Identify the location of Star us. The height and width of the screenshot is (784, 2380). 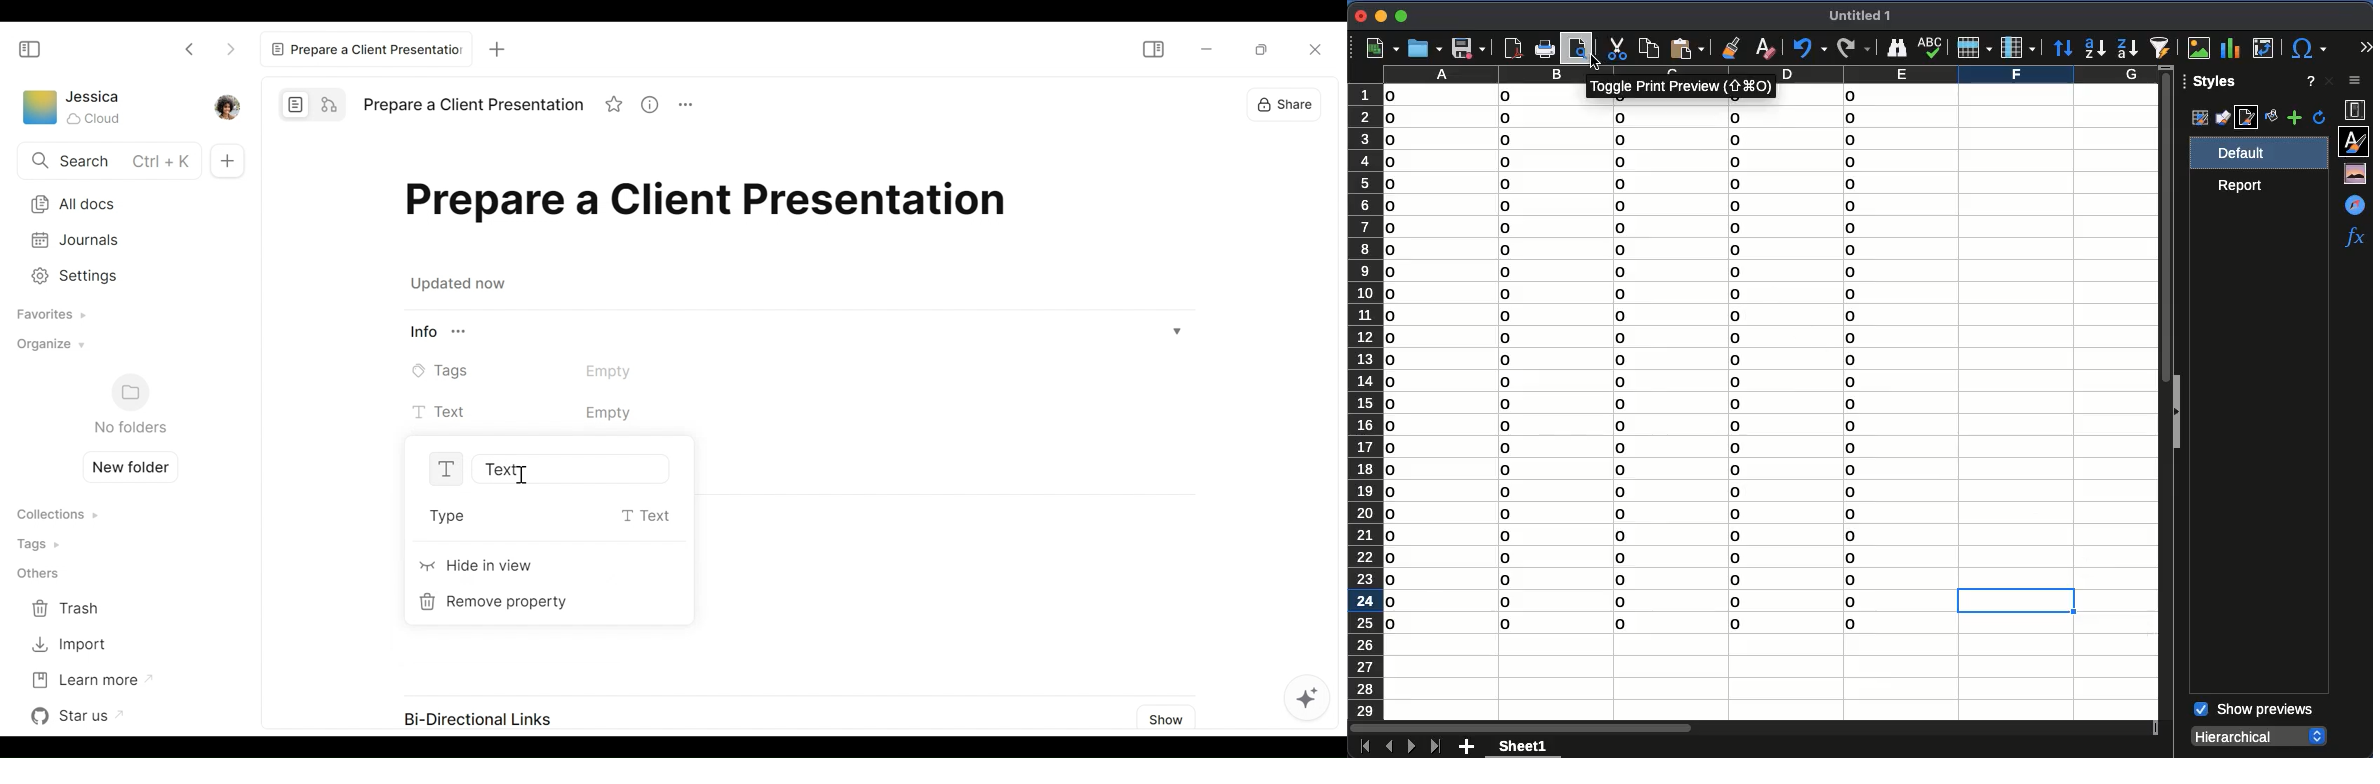
(81, 716).